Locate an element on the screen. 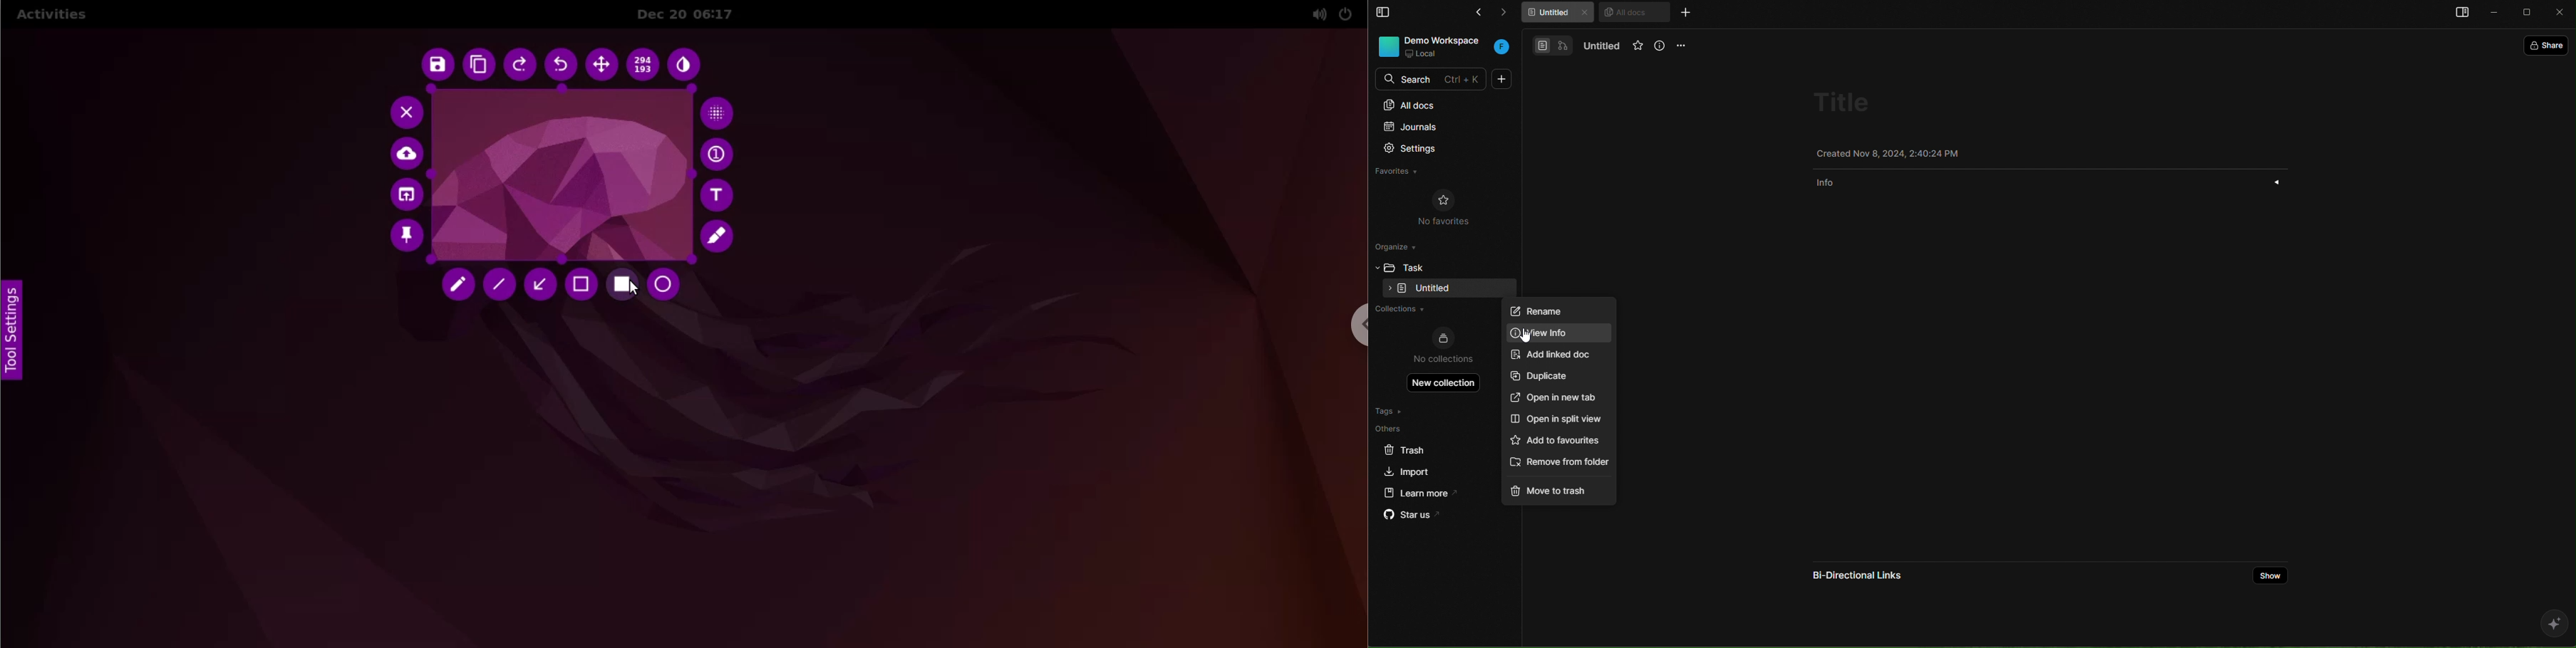 The image size is (2576, 672). open in split view is located at coordinates (1558, 419).